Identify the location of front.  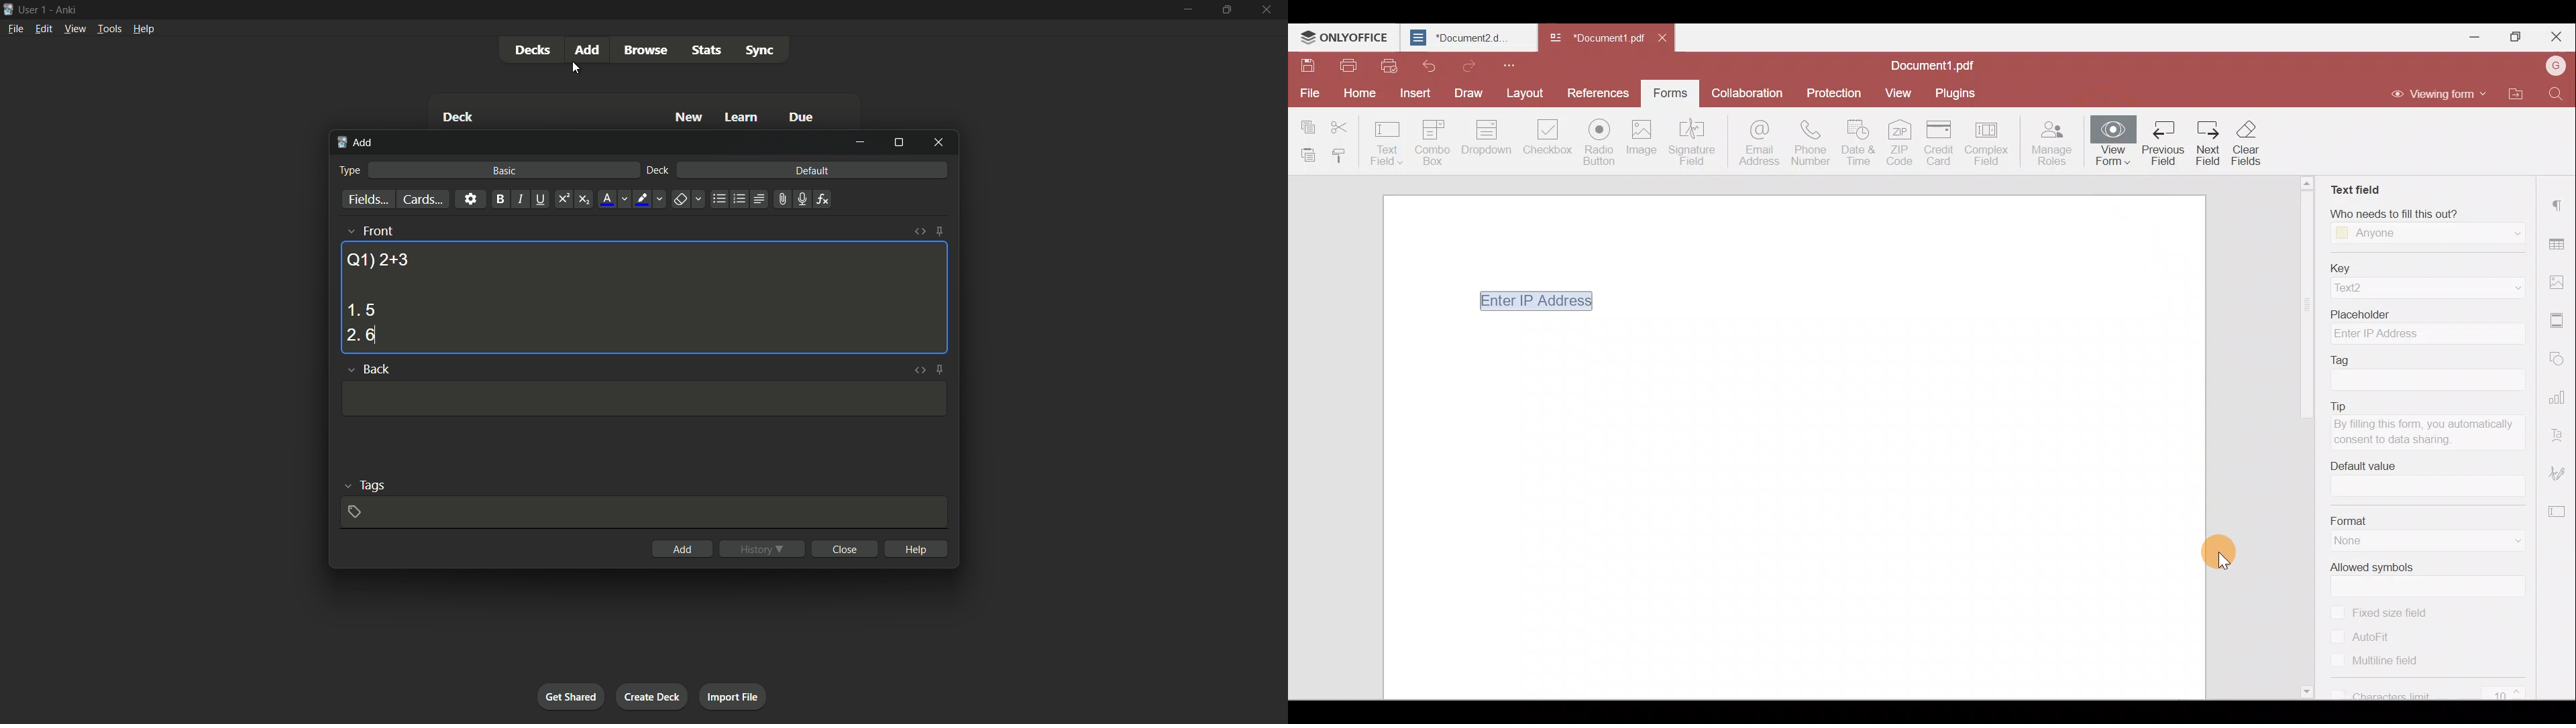
(377, 231).